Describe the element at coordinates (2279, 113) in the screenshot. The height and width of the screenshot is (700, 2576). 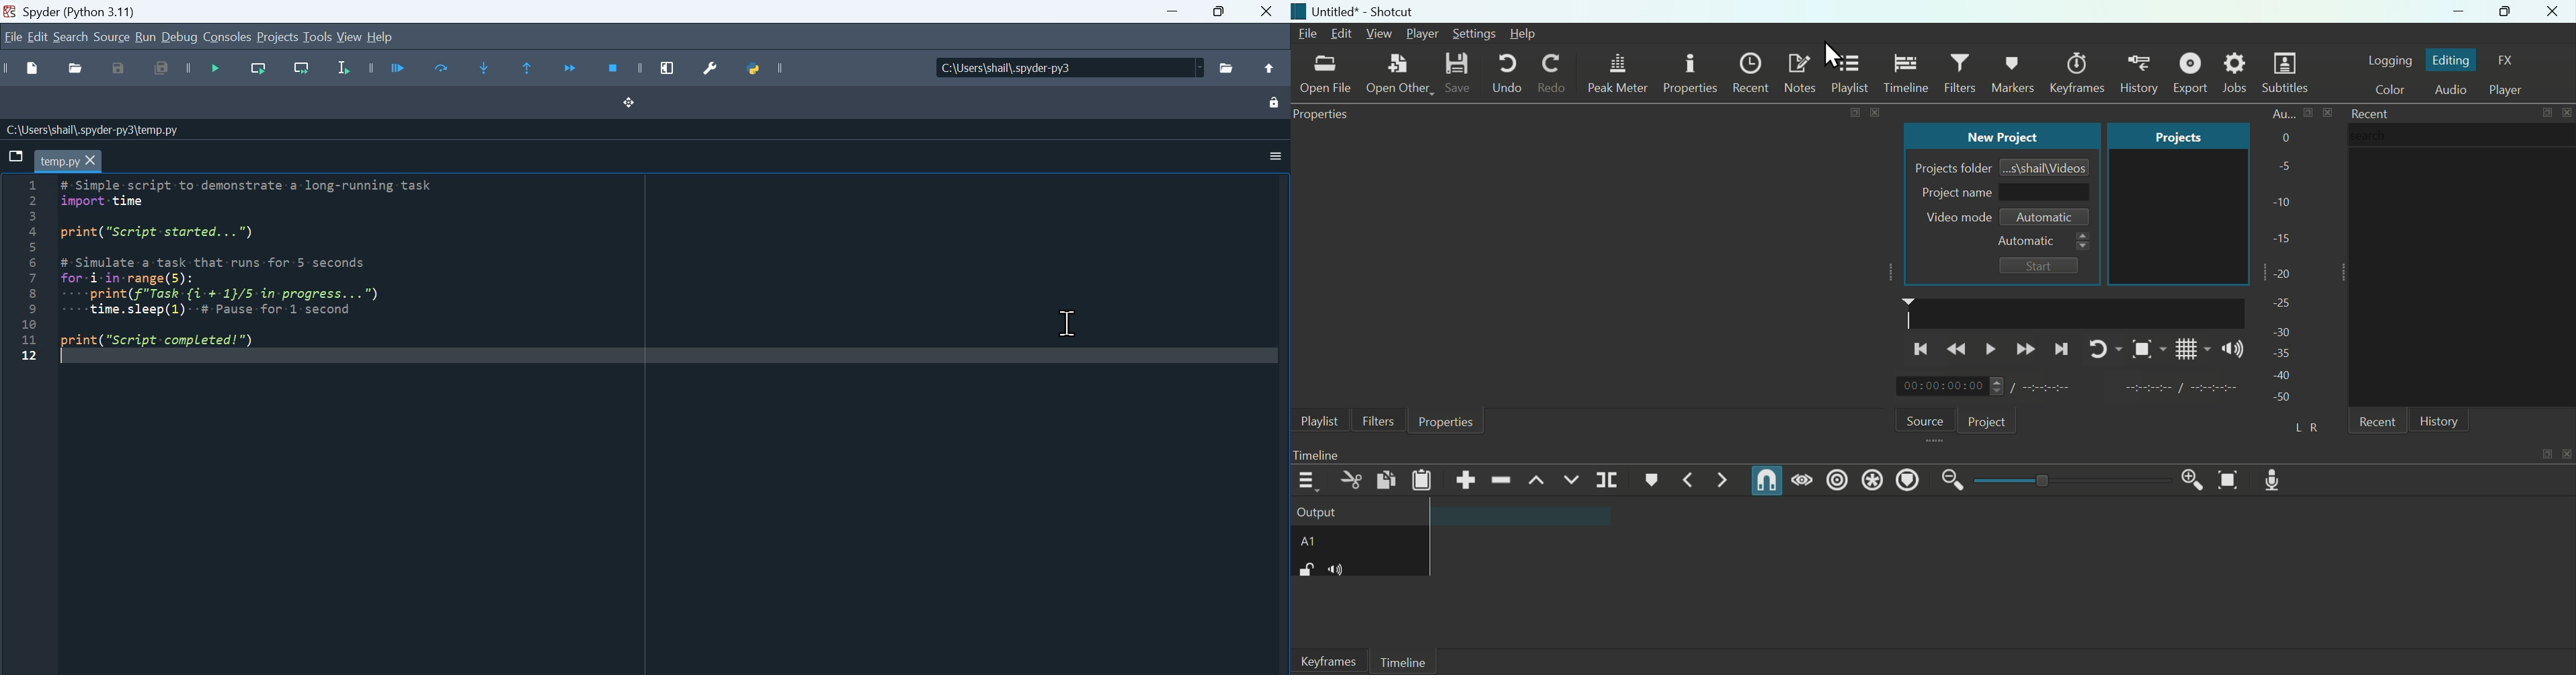
I see `Au...` at that location.